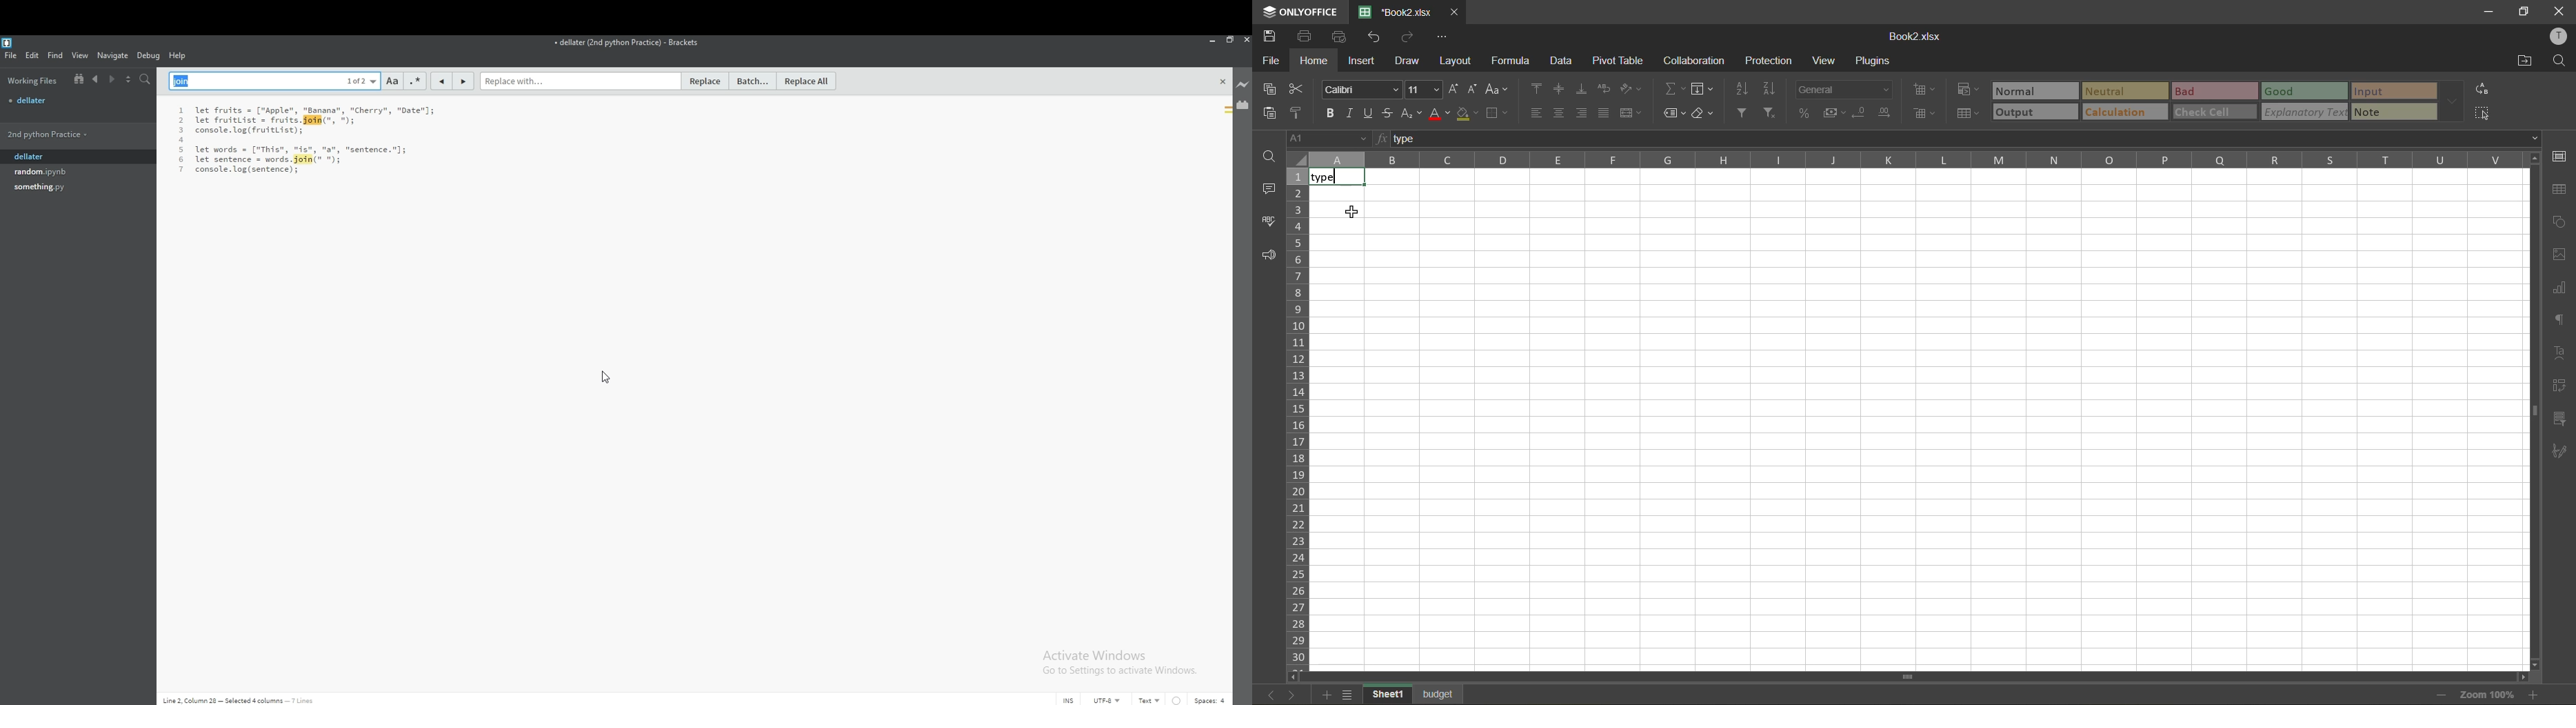 The height and width of the screenshot is (728, 2576). What do you see at coordinates (33, 55) in the screenshot?
I see `edit` at bounding box center [33, 55].